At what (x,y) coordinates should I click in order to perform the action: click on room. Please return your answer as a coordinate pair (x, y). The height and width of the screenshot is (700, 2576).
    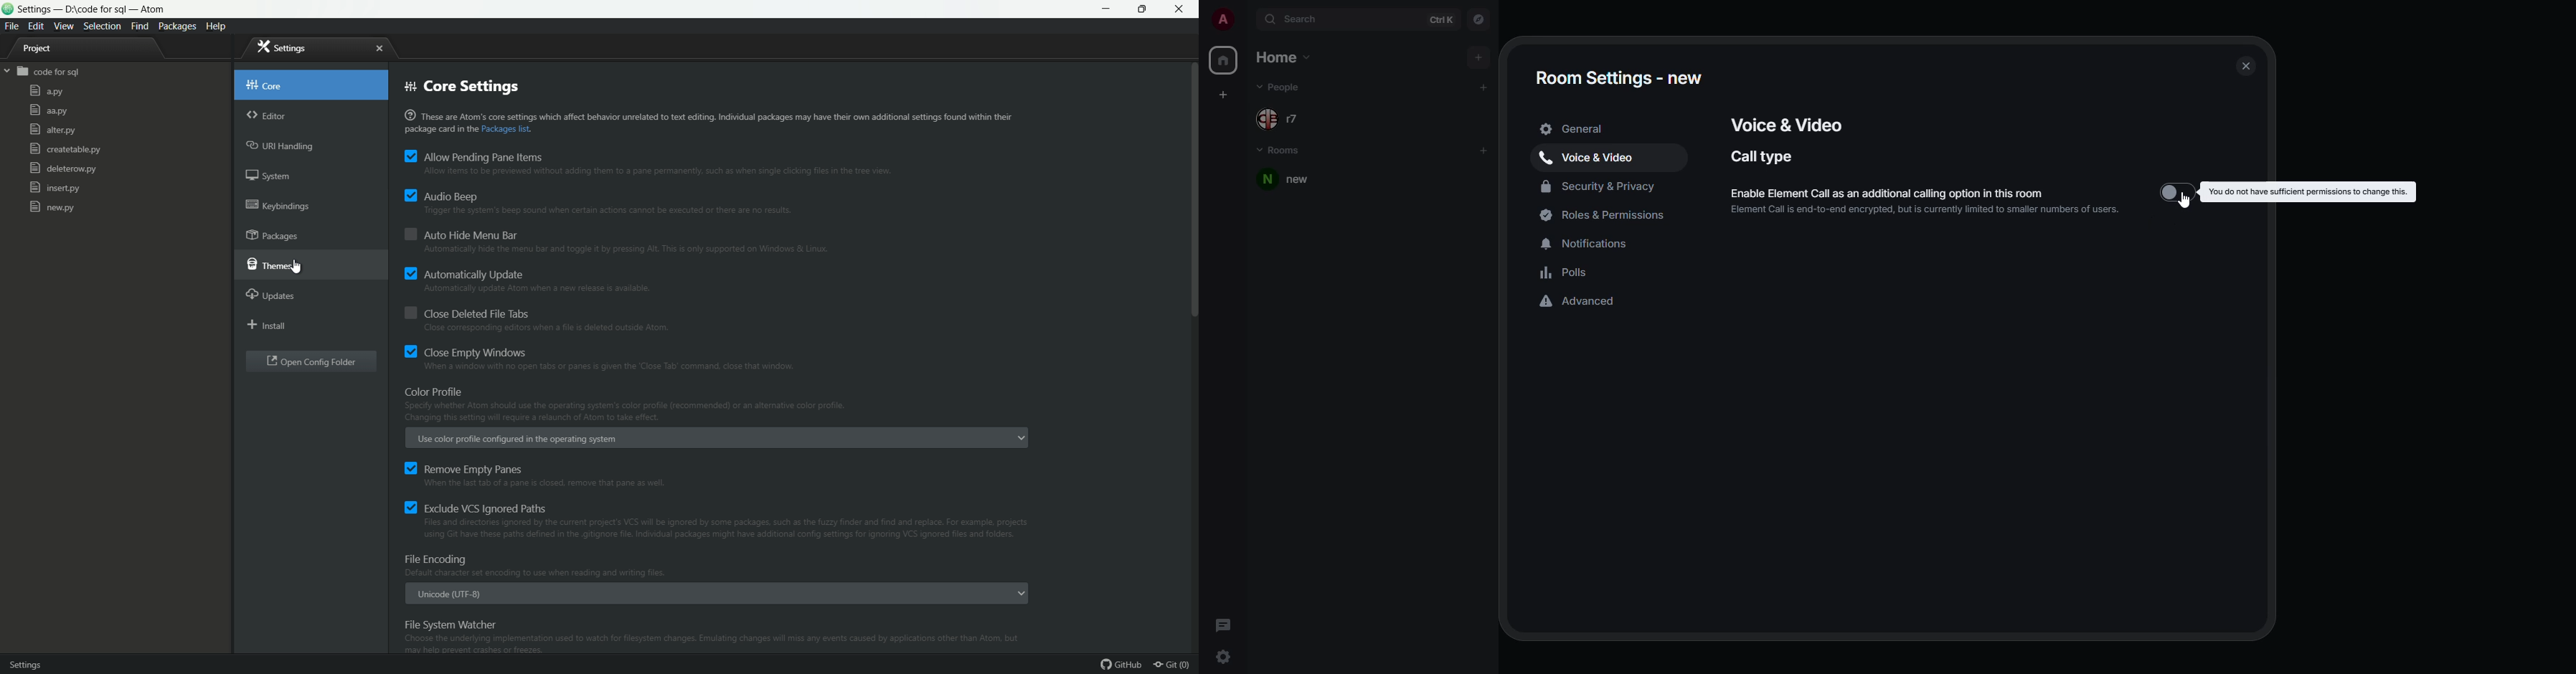
    Looking at the image, I should click on (1292, 180).